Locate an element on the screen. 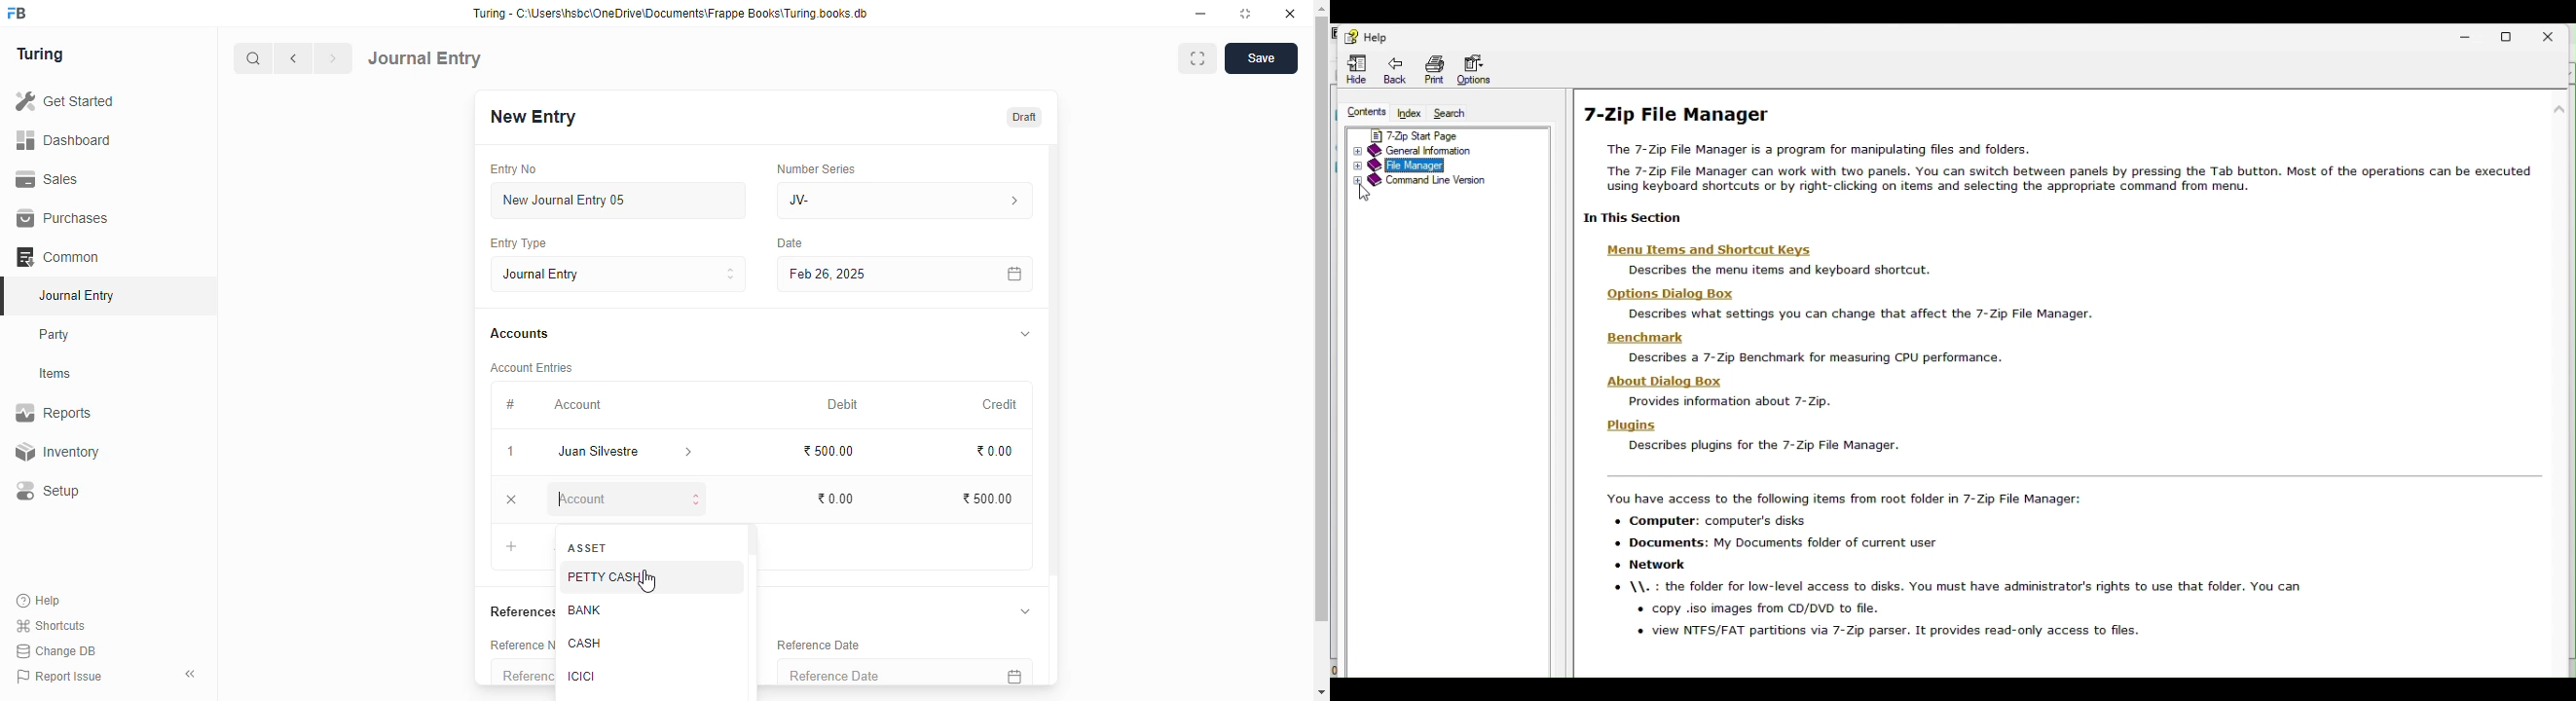 Image resolution: width=2576 pixels, height=728 pixels. Cursor is located at coordinates (1368, 193).